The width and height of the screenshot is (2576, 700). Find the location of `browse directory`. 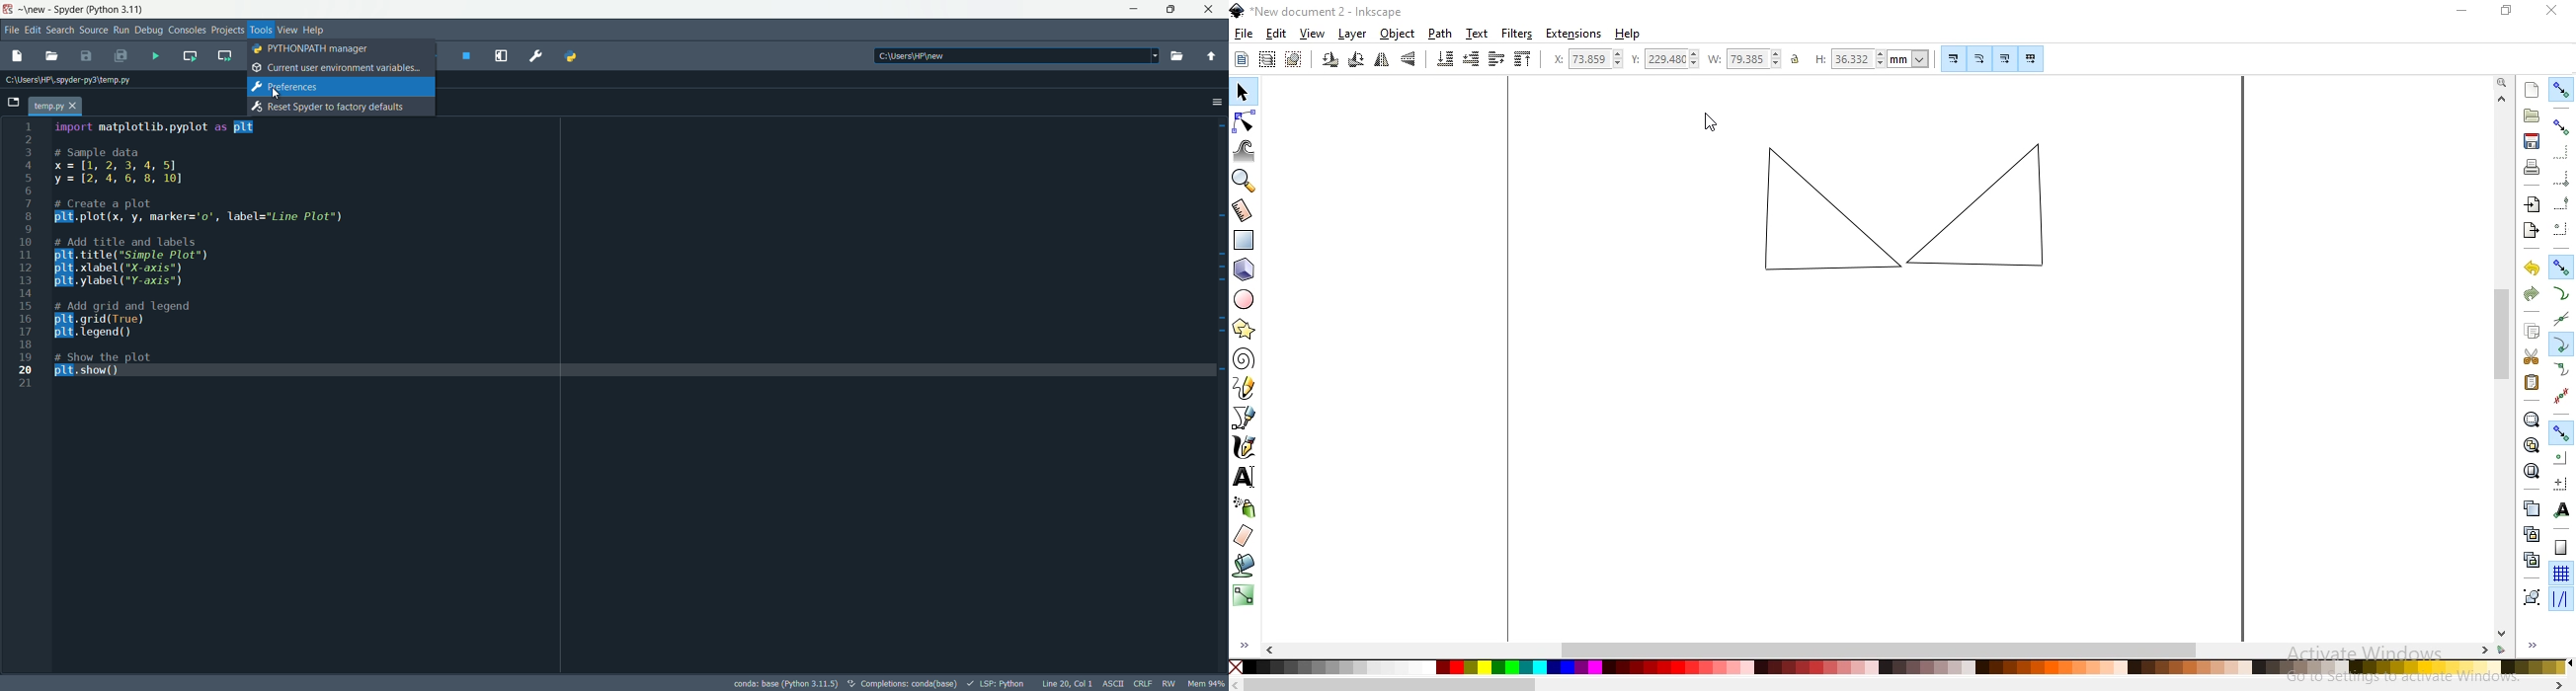

browse directory is located at coordinates (1177, 56).